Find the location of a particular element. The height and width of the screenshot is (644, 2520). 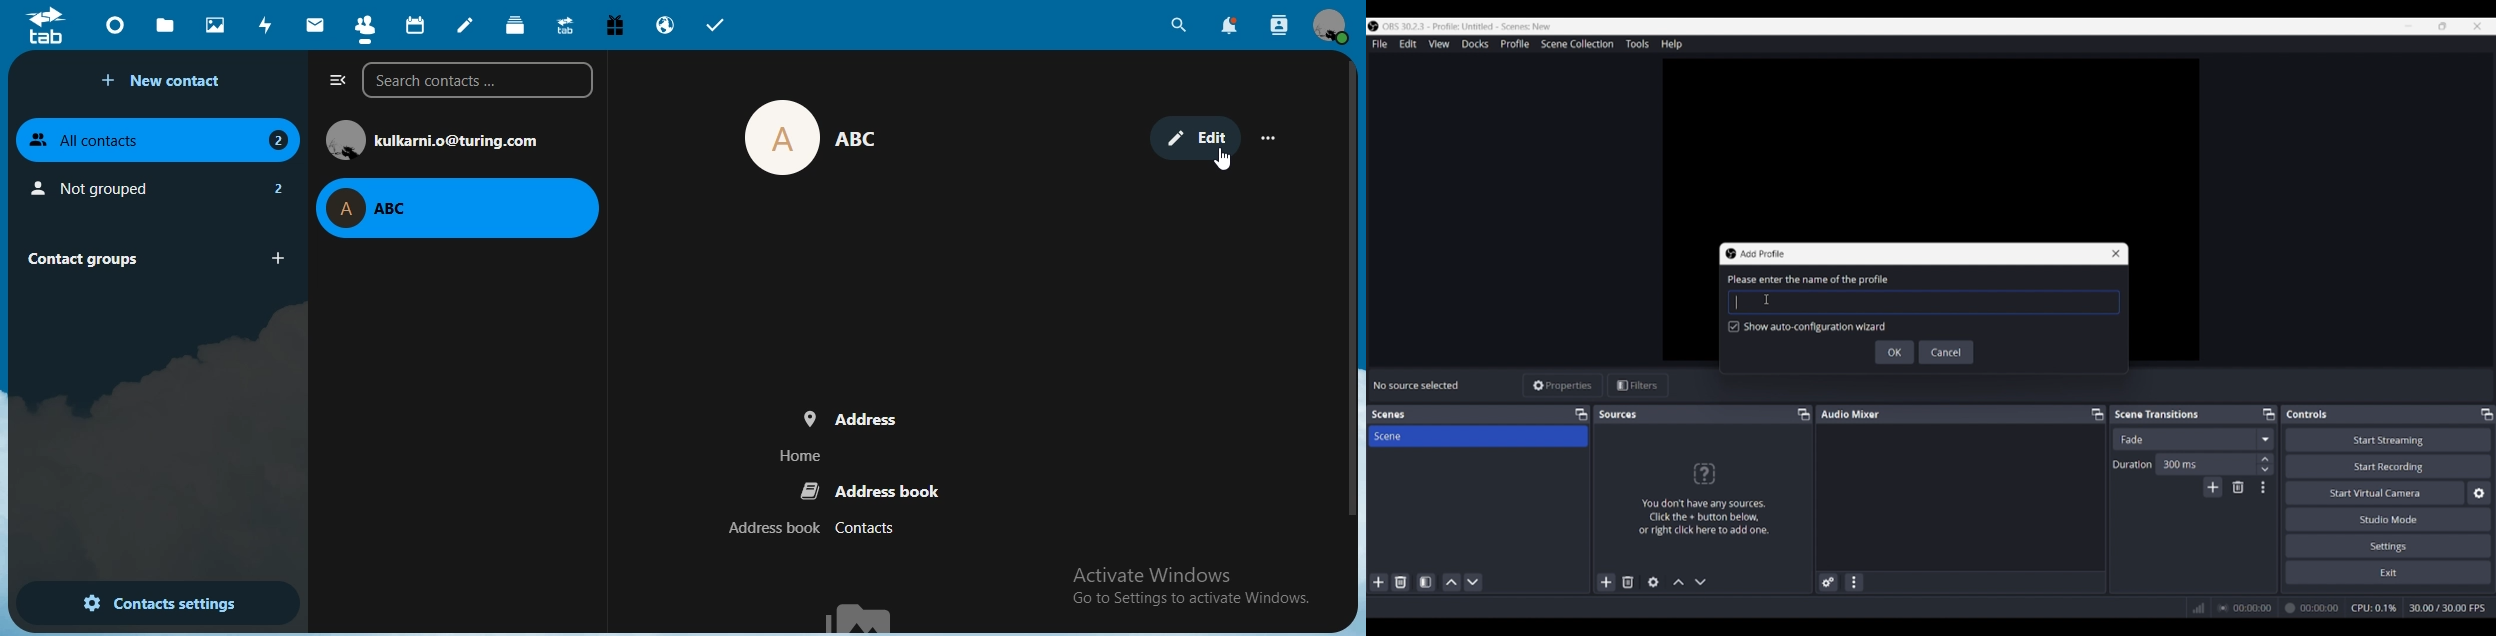

cursor is located at coordinates (1223, 160).